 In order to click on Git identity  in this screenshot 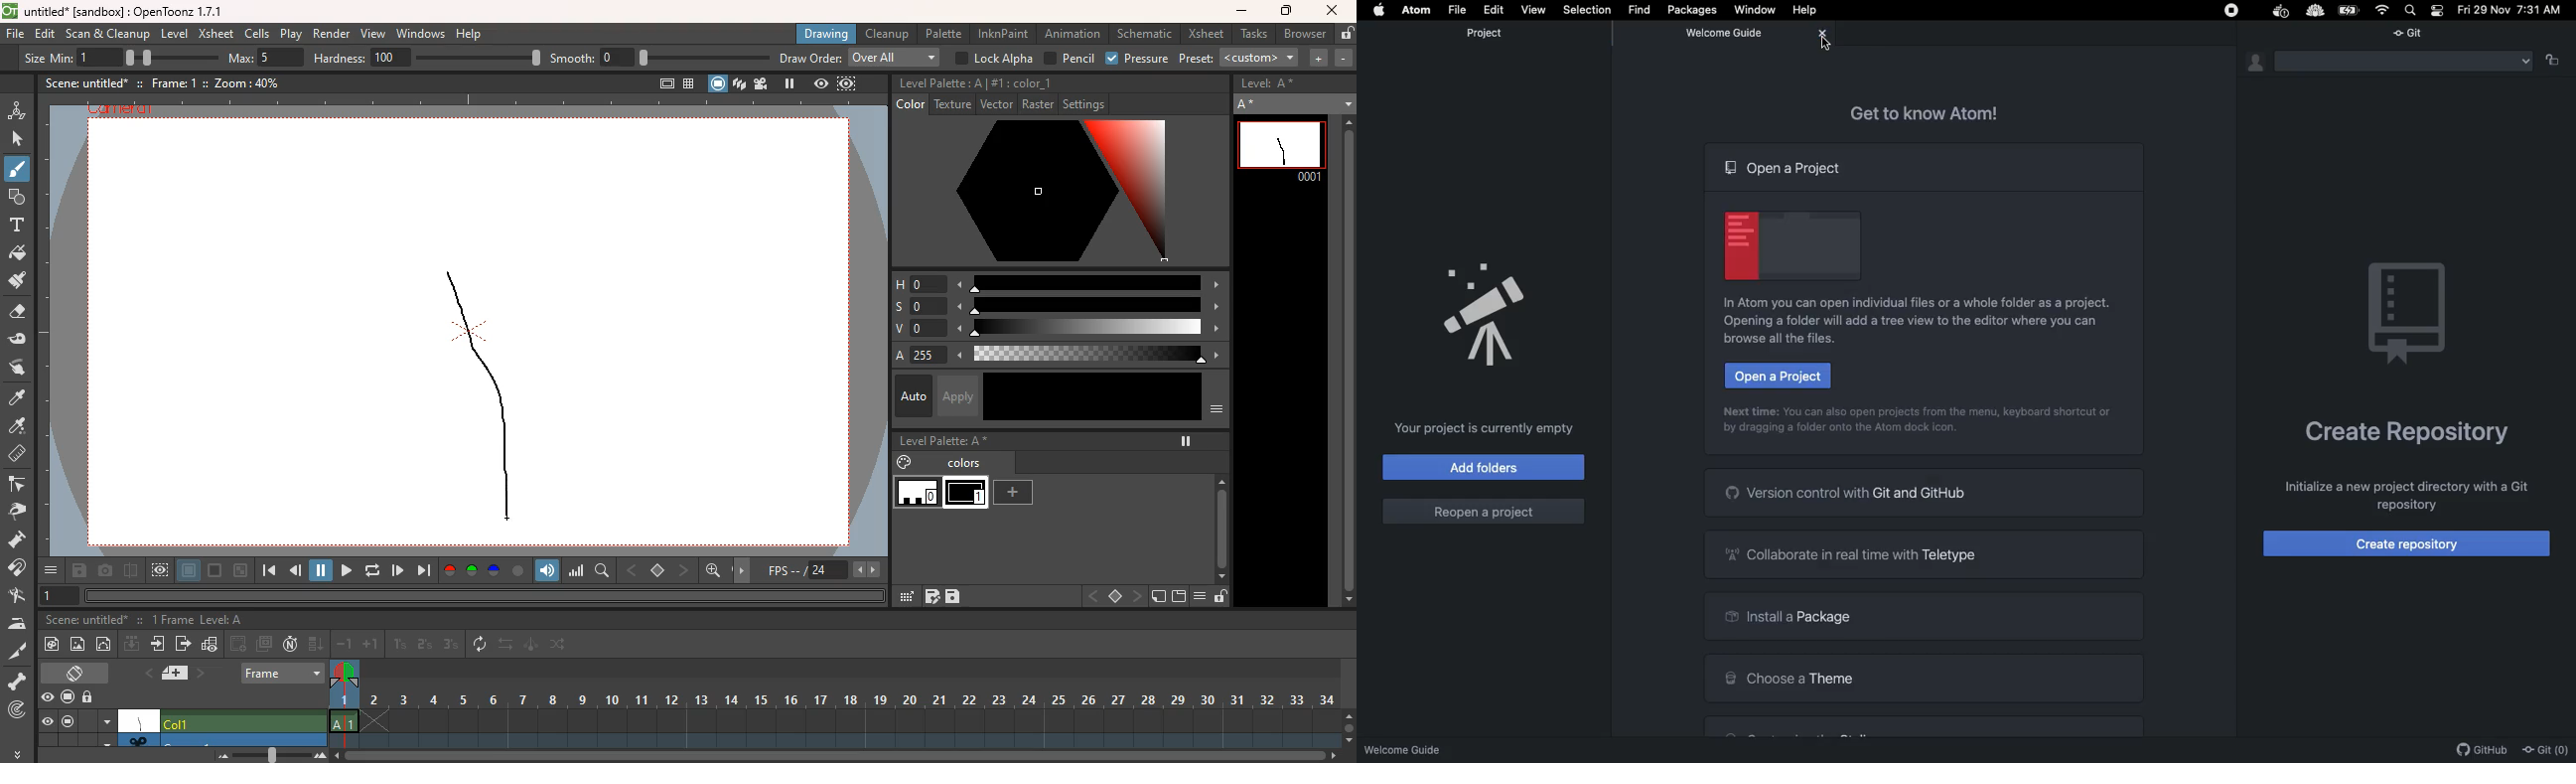, I will do `click(2257, 63)`.